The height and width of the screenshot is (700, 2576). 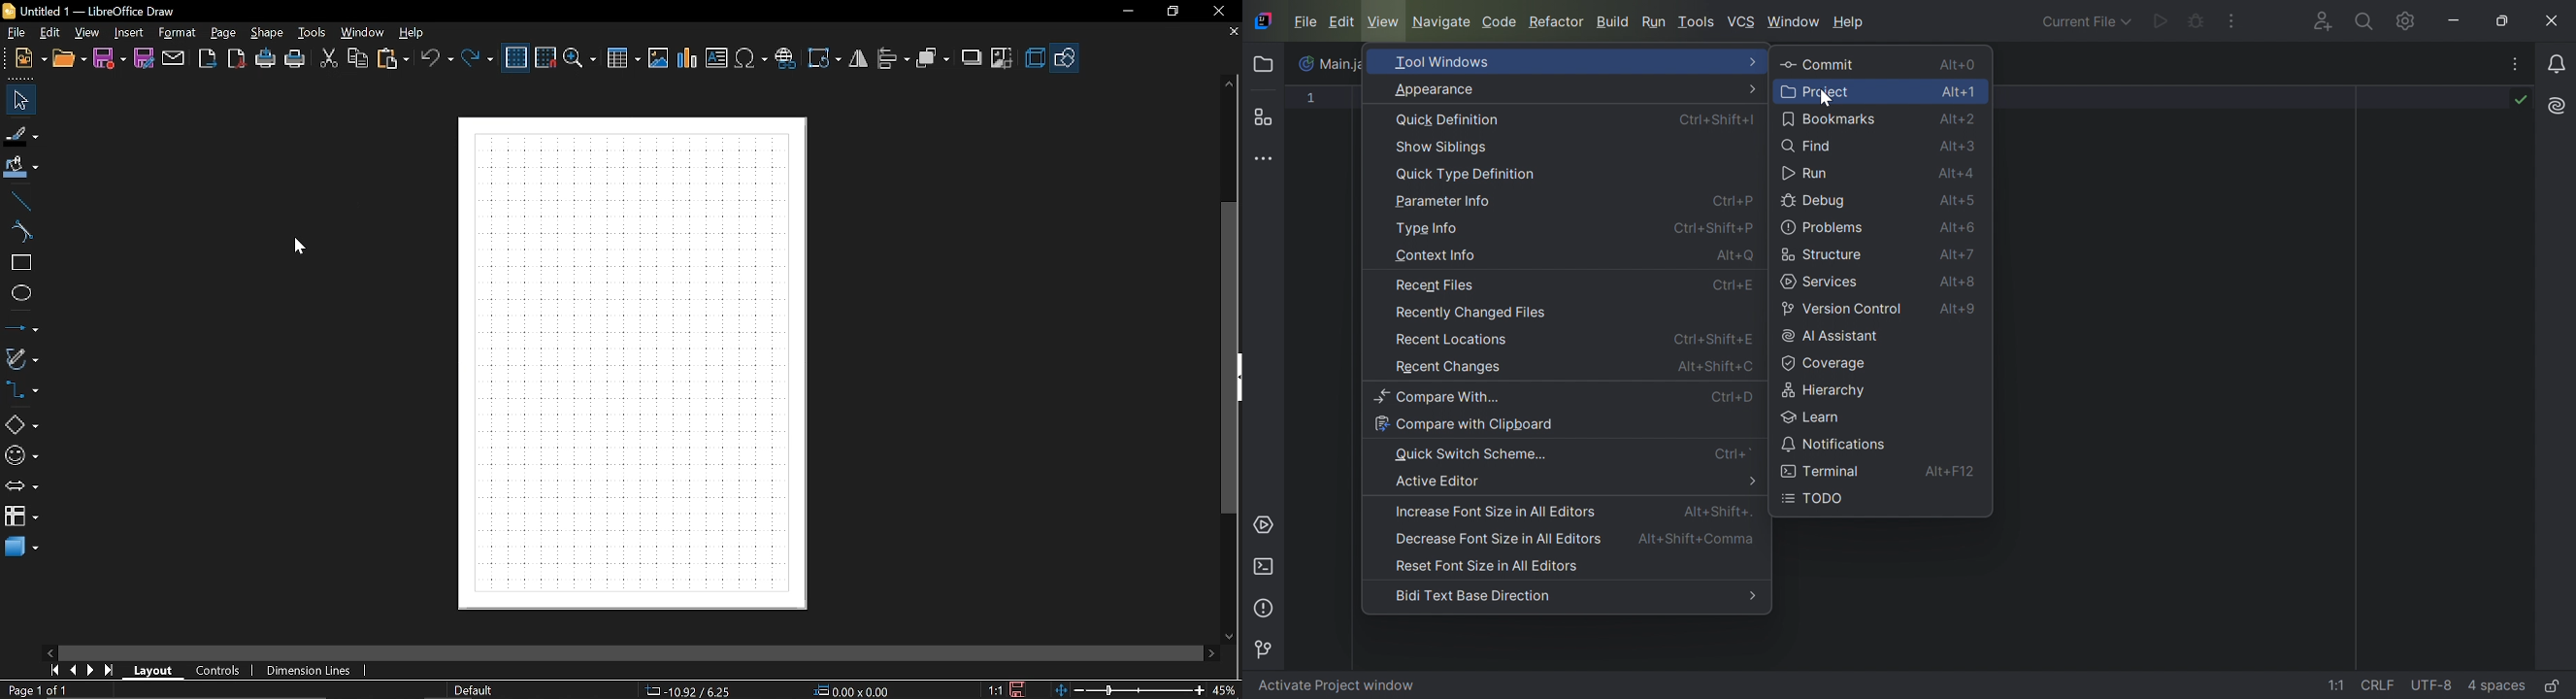 I want to click on Structure, so click(x=1268, y=117).